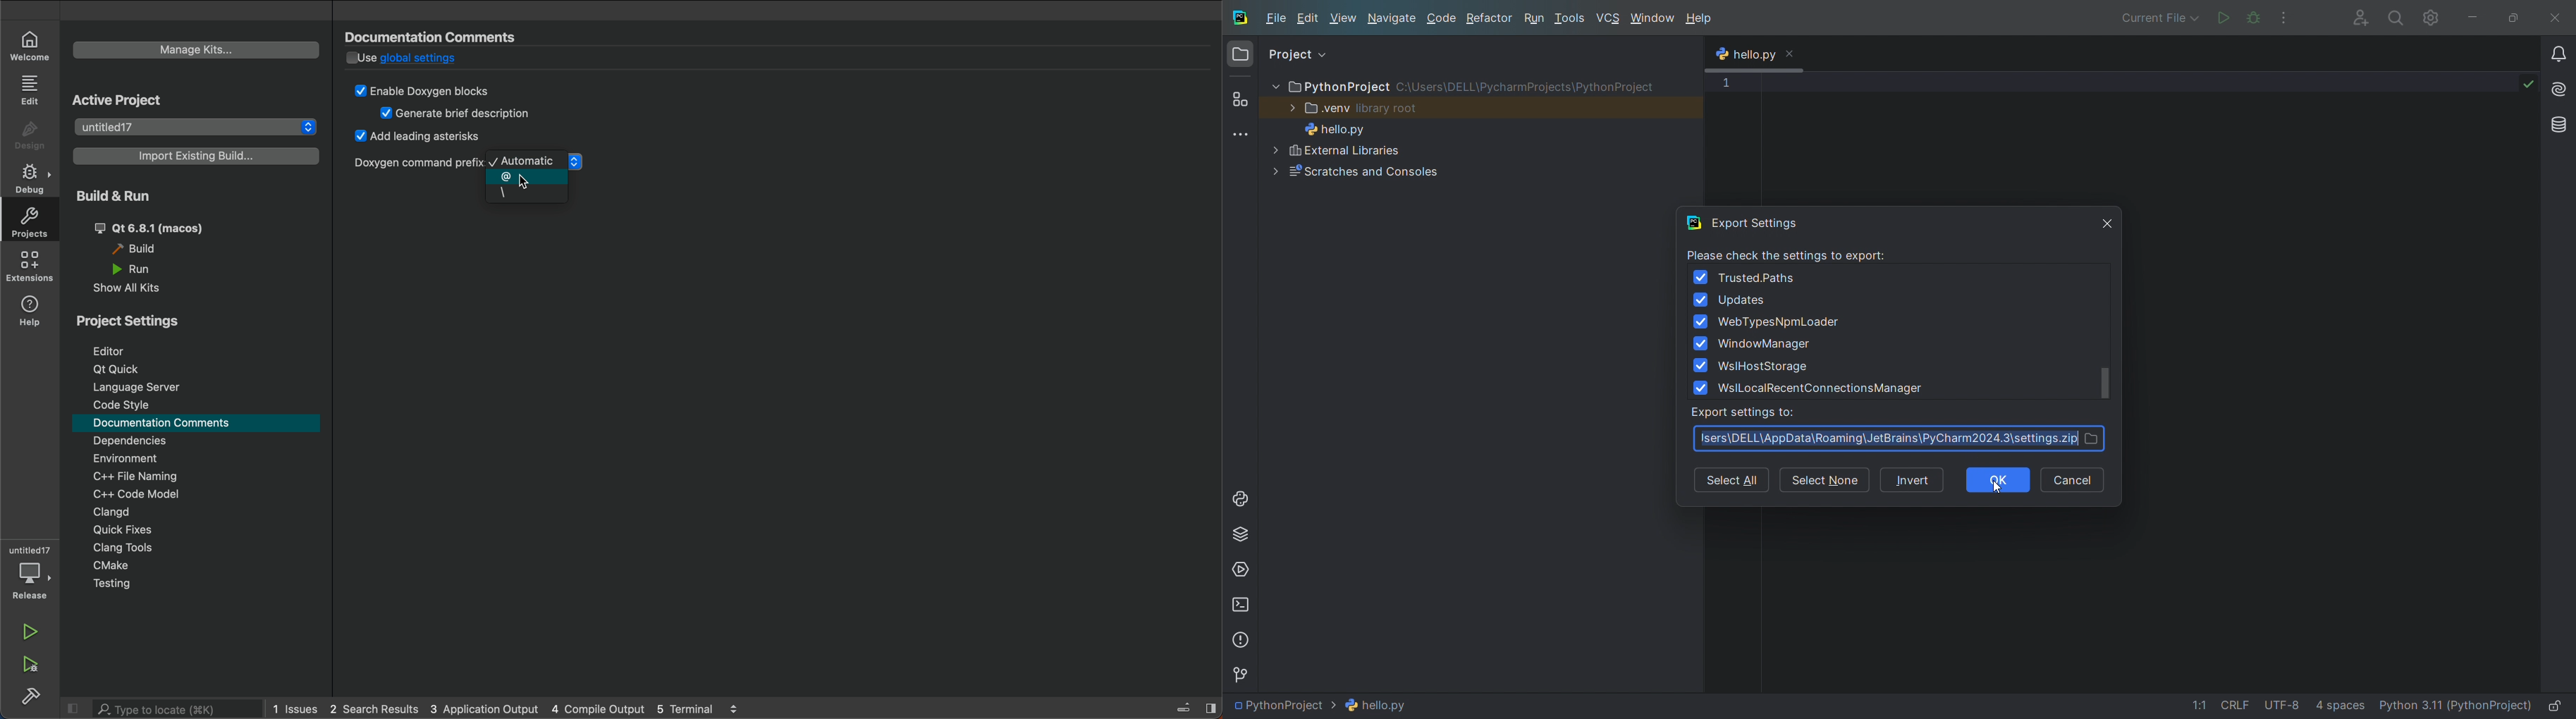 The height and width of the screenshot is (728, 2576). What do you see at coordinates (1700, 278) in the screenshot?
I see `Checked box` at bounding box center [1700, 278].